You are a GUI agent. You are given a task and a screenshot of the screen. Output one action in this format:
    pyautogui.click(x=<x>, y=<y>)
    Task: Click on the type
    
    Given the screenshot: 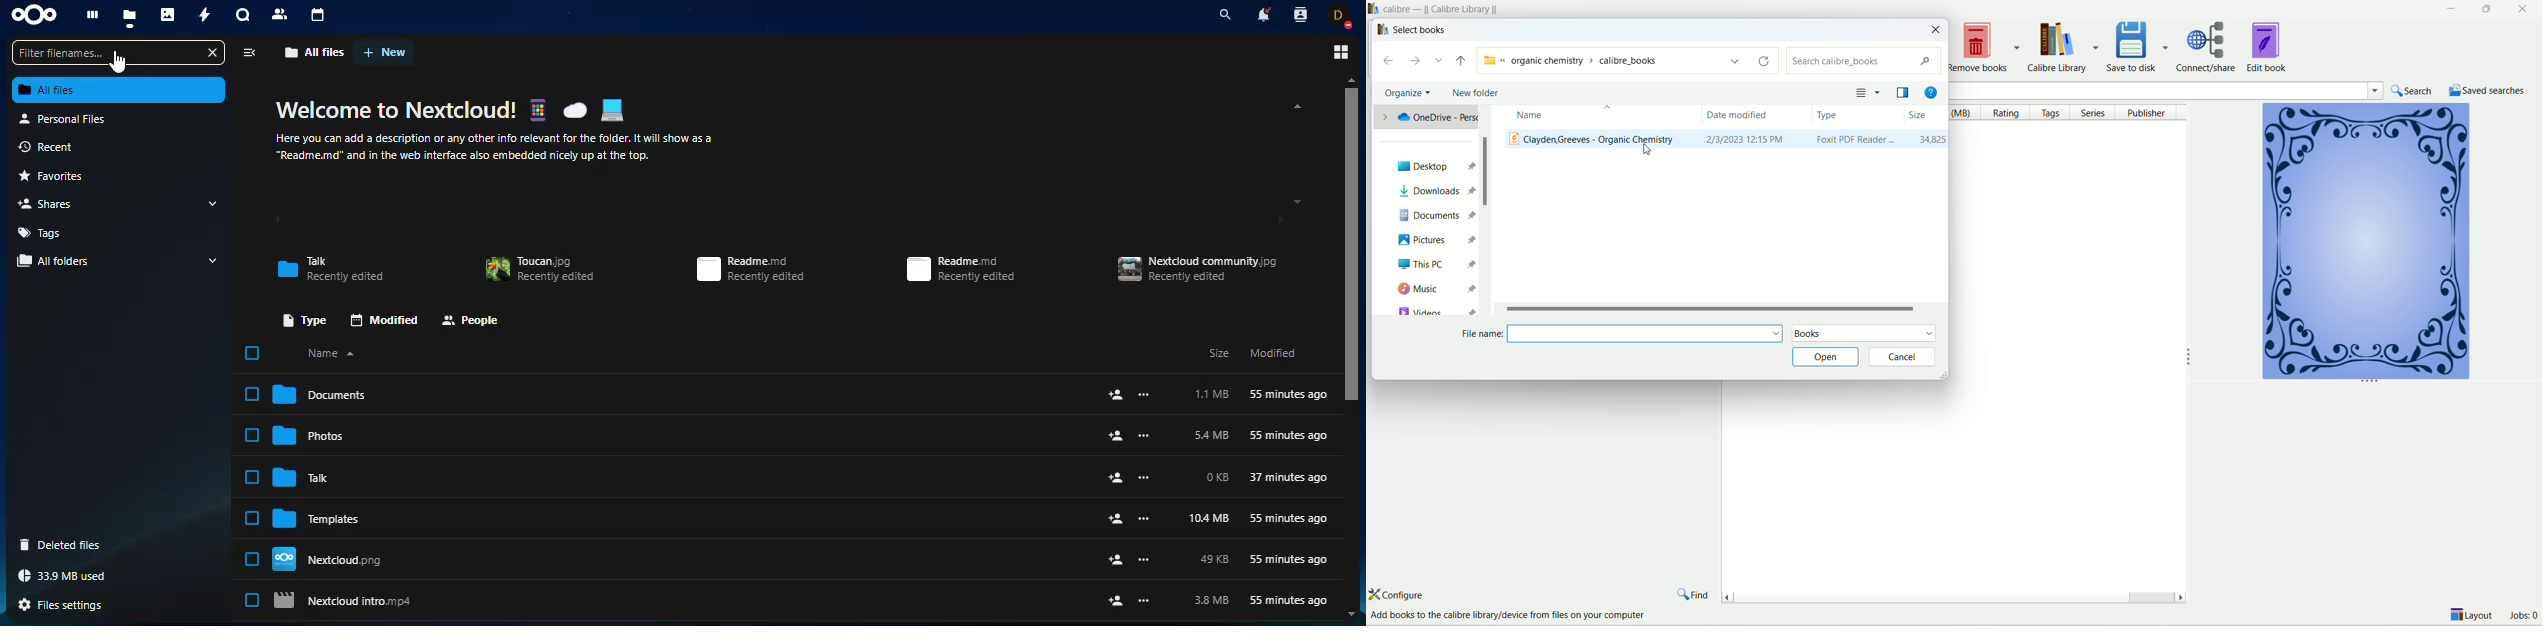 What is the action you would take?
    pyautogui.click(x=300, y=319)
    